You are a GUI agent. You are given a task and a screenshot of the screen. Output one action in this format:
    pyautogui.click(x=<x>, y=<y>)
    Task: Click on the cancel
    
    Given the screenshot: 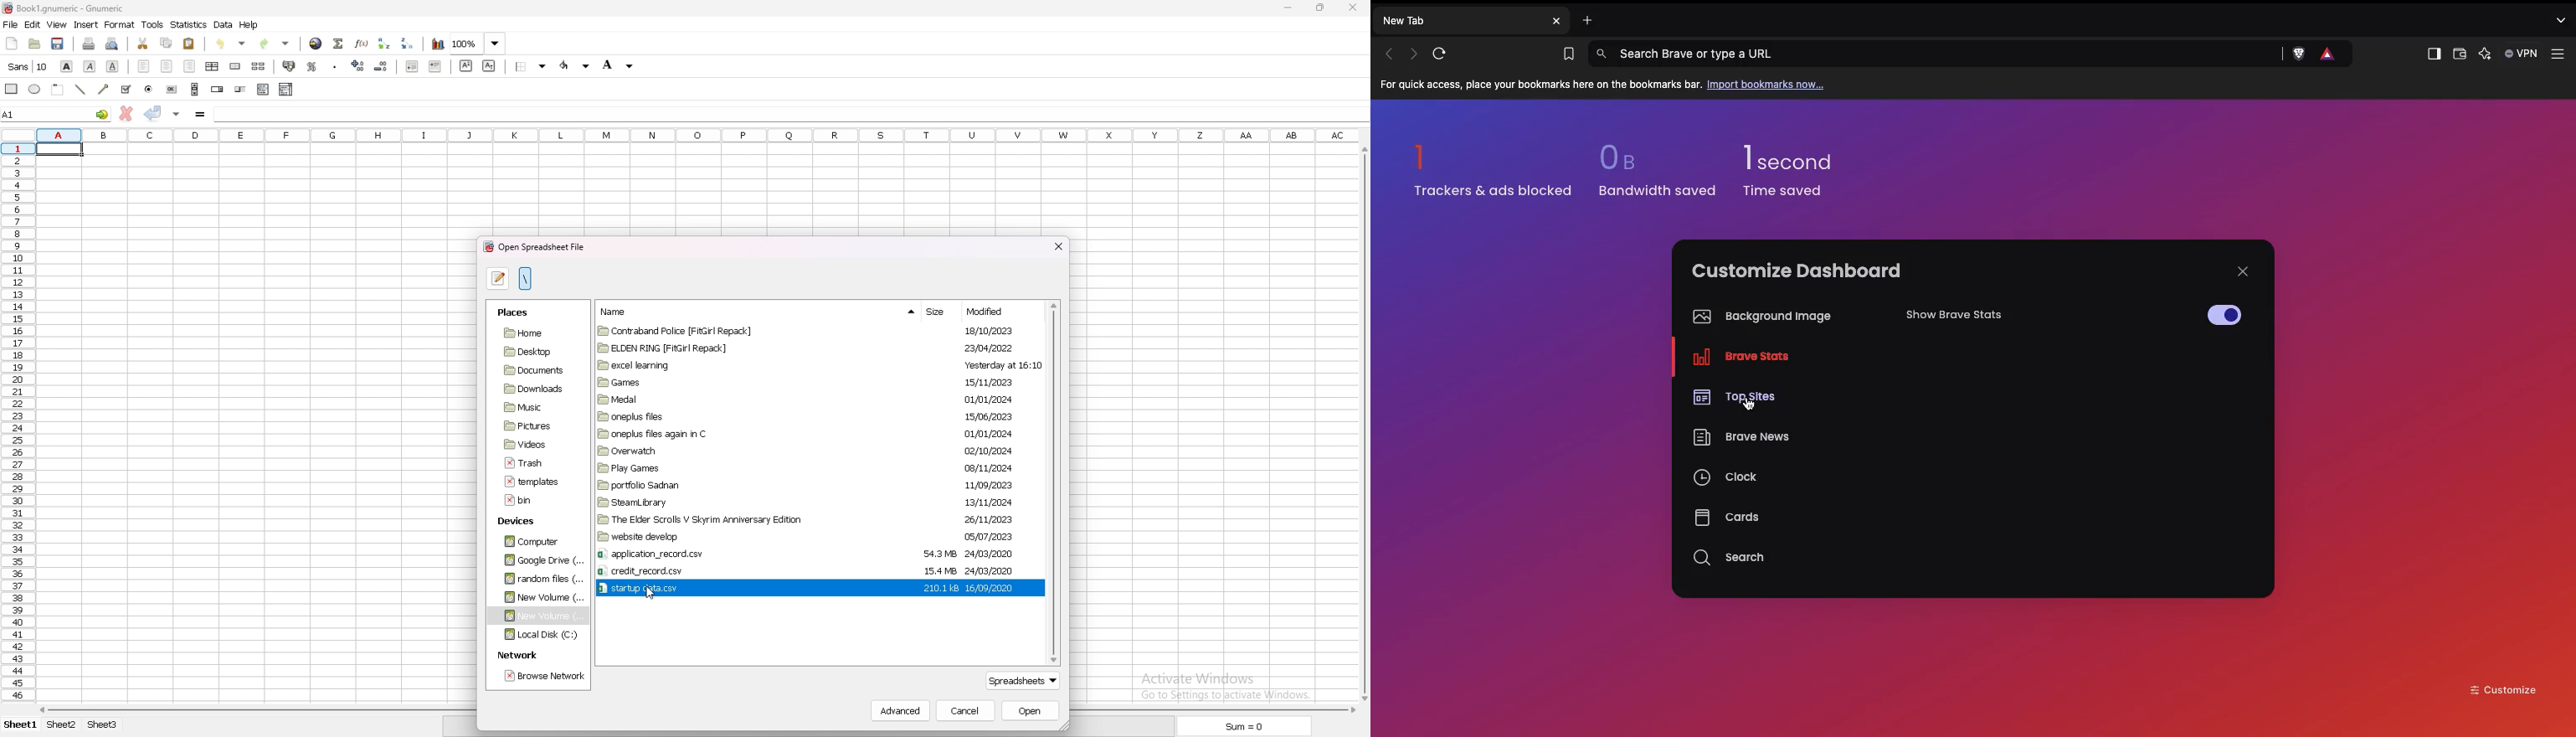 What is the action you would take?
    pyautogui.click(x=967, y=711)
    